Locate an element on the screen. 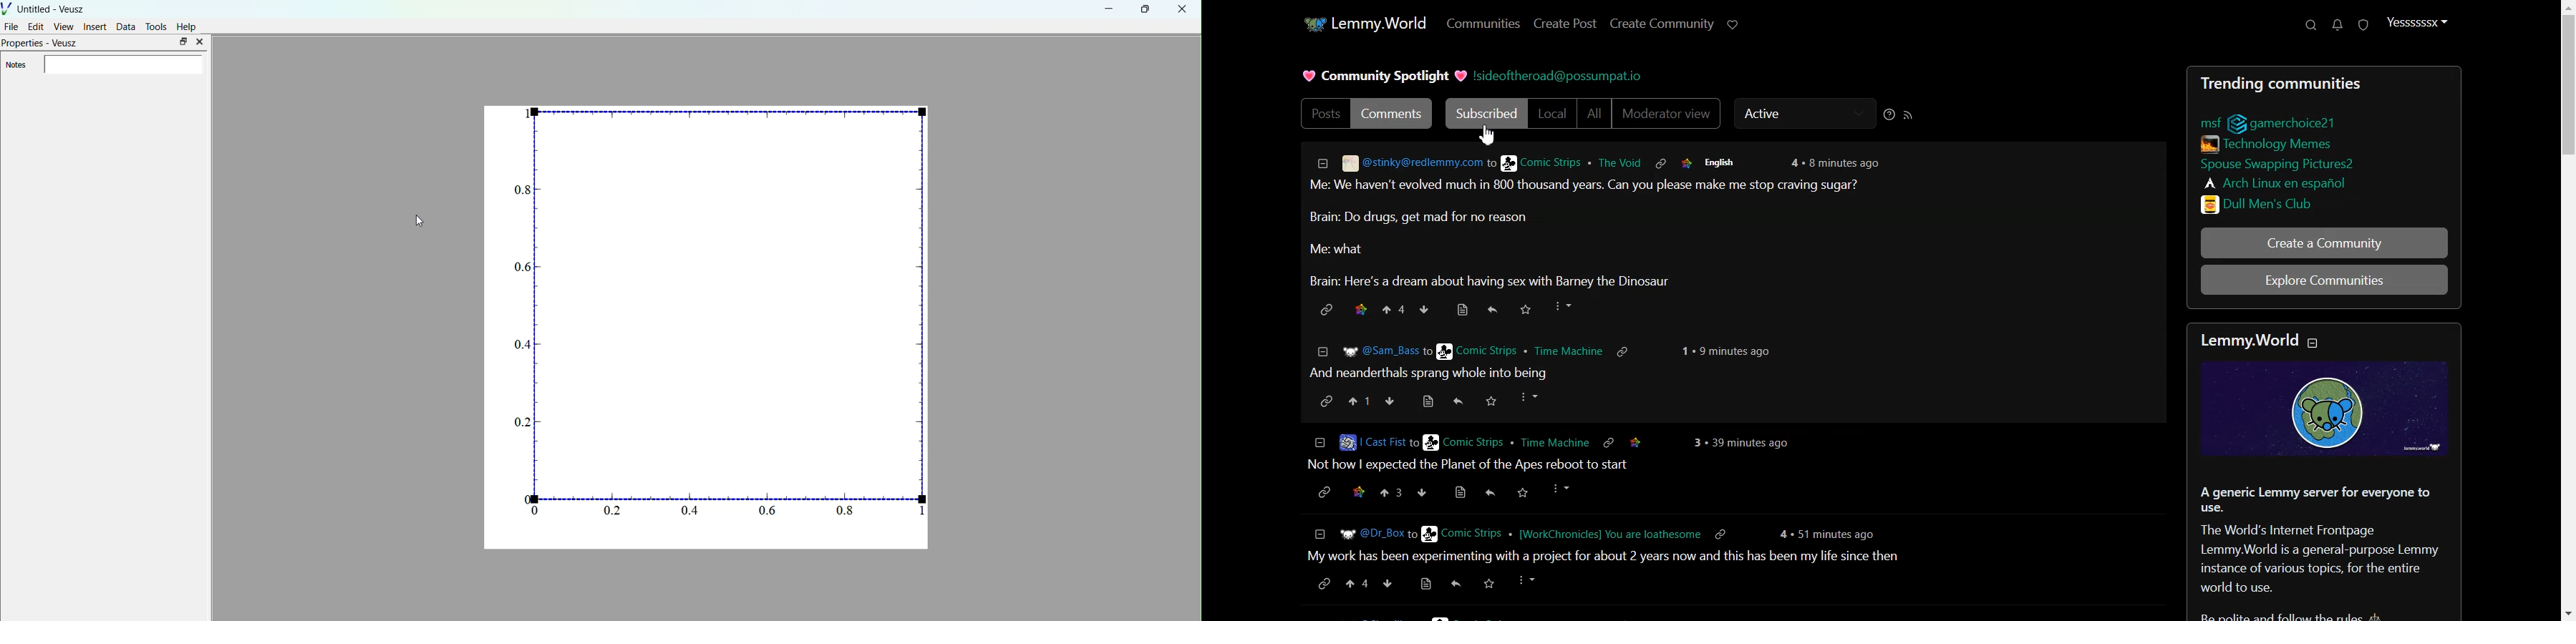  Posts is located at coordinates (1323, 113).